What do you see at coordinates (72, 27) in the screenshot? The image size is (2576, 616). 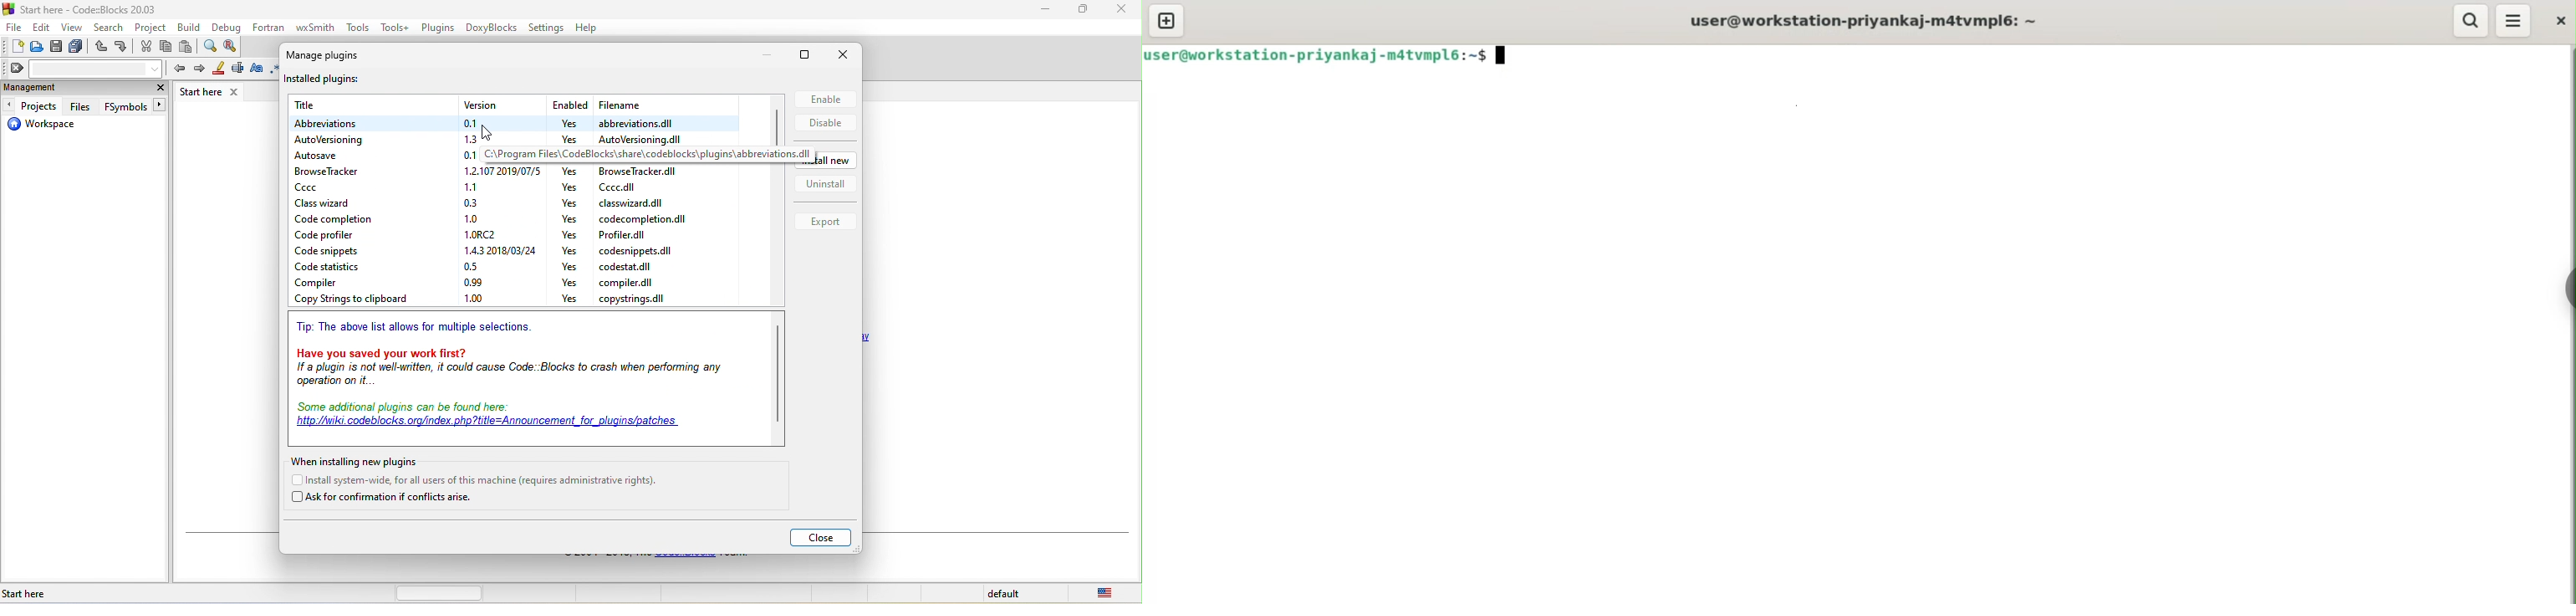 I see `view` at bounding box center [72, 27].